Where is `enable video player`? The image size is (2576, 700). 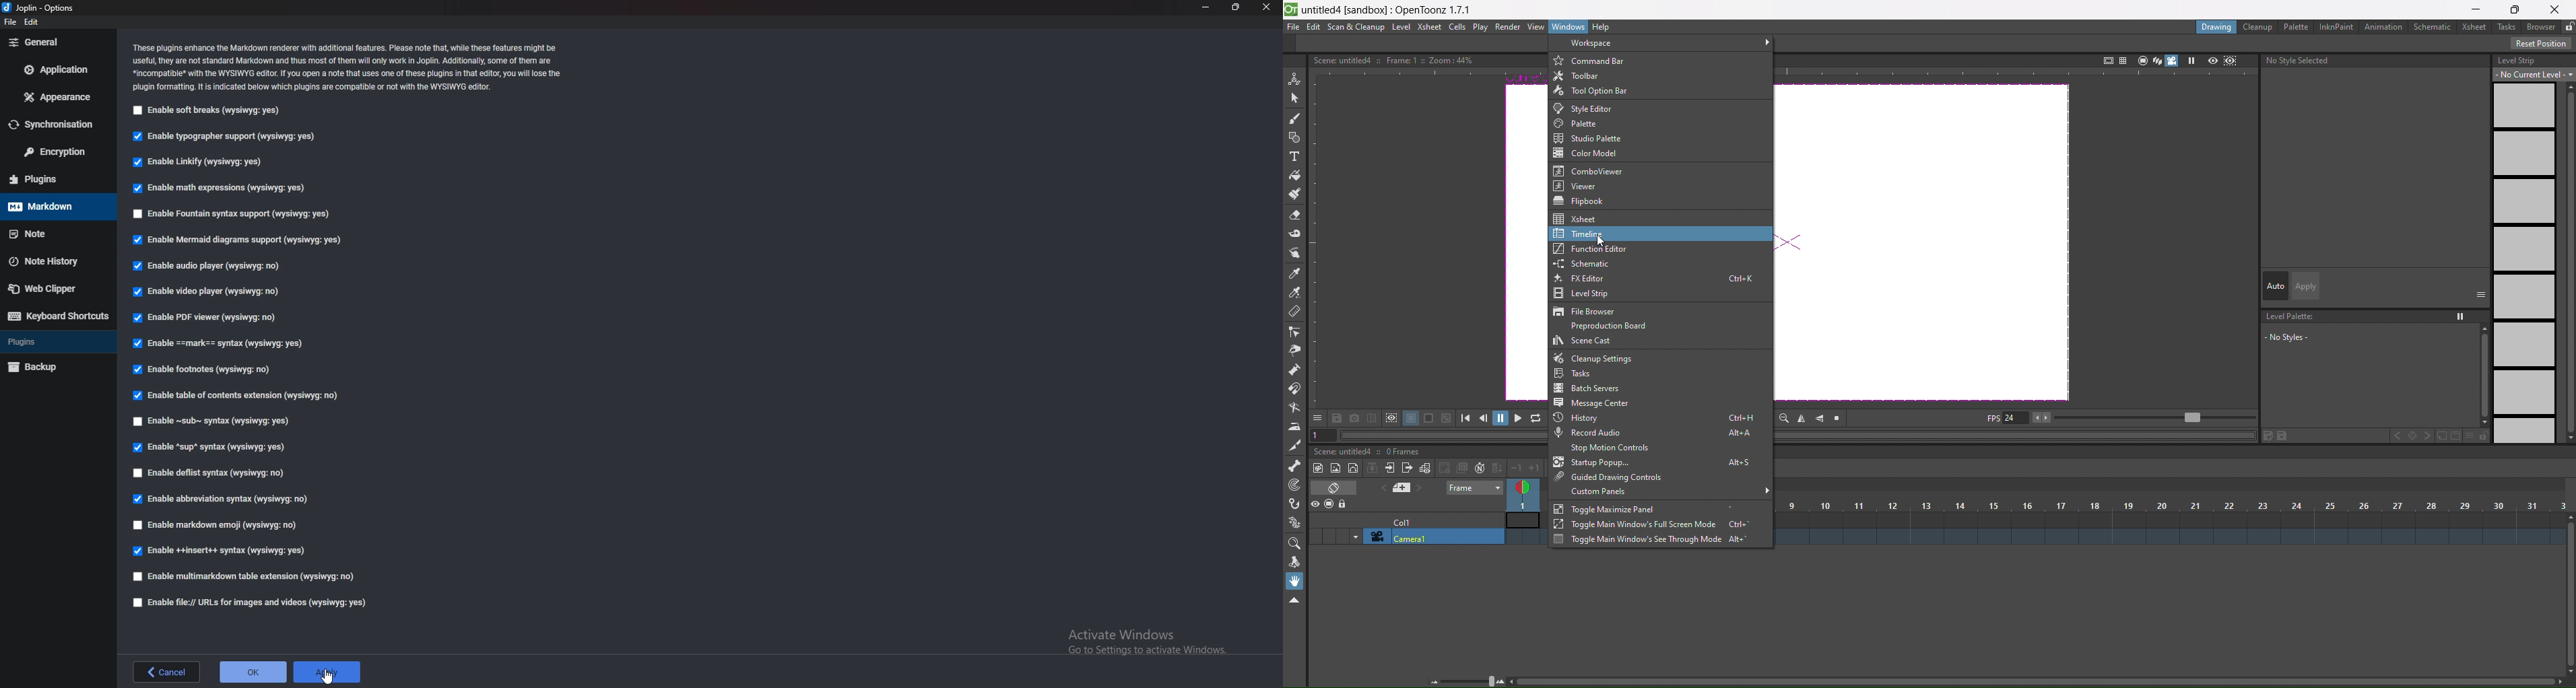 enable video player is located at coordinates (207, 293).